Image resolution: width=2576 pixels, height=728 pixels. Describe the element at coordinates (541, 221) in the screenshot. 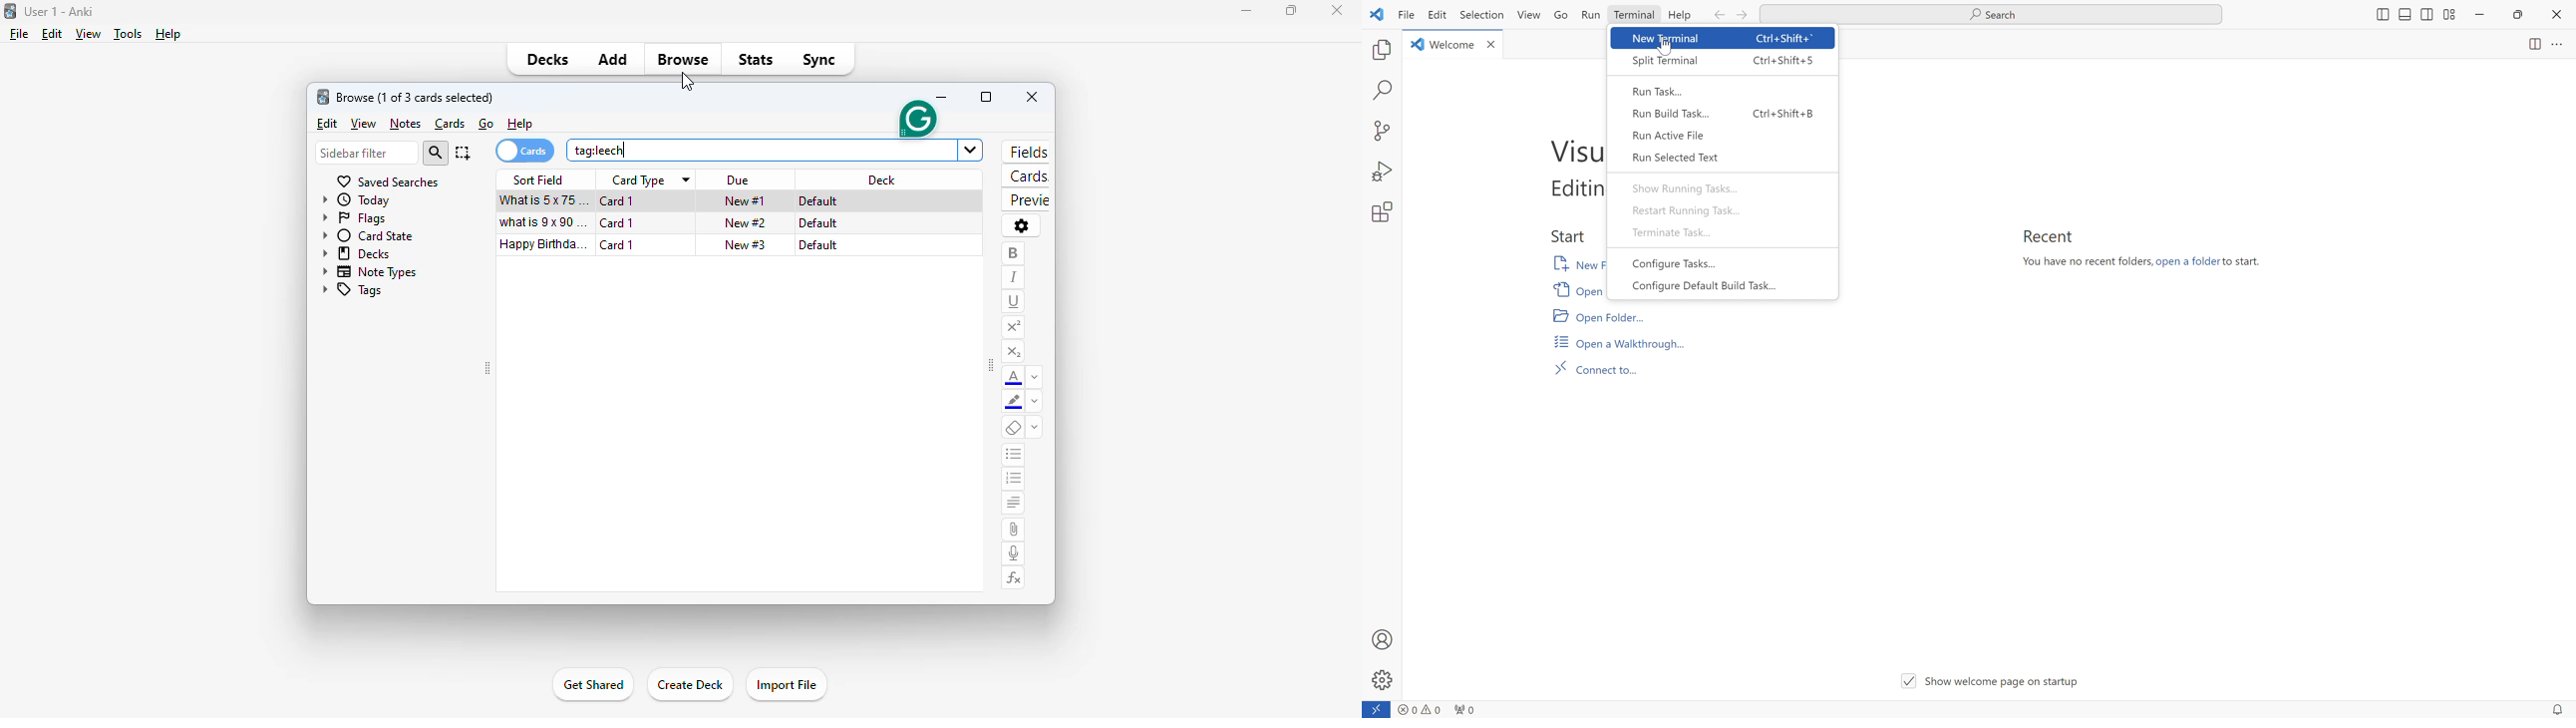

I see `what is 9x90=?` at that location.